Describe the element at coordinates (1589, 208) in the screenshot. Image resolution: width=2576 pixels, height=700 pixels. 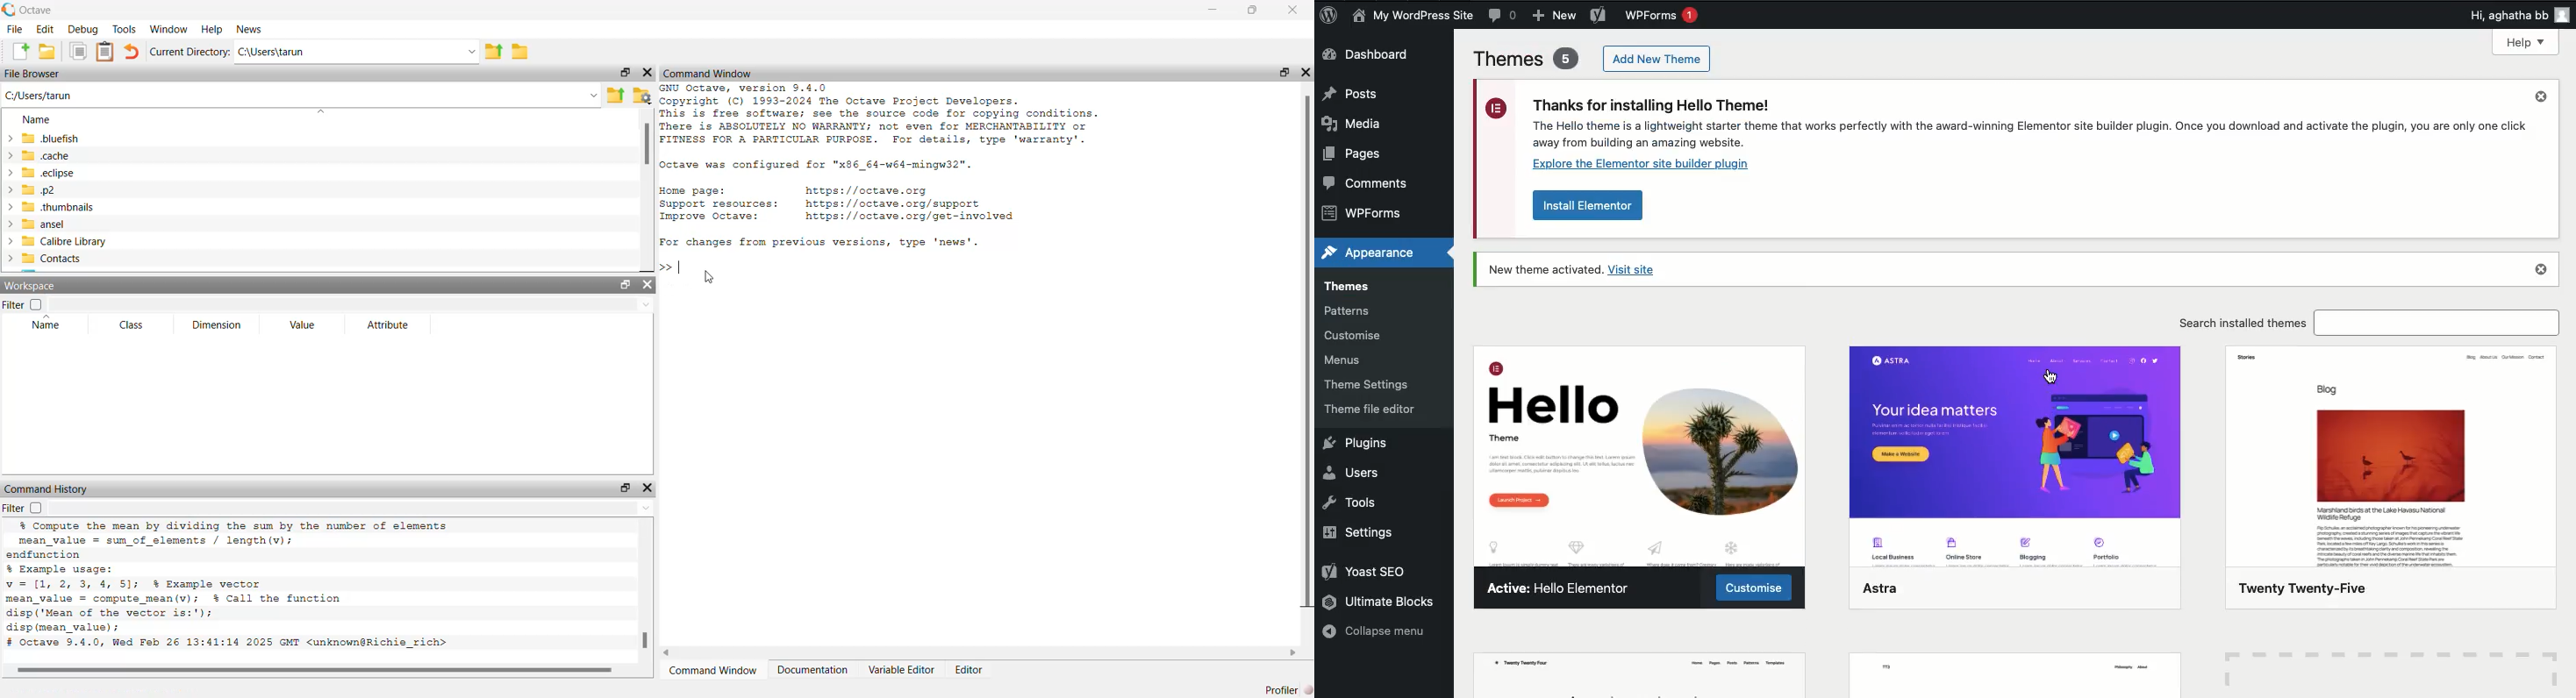
I see `Install elementor ` at that location.